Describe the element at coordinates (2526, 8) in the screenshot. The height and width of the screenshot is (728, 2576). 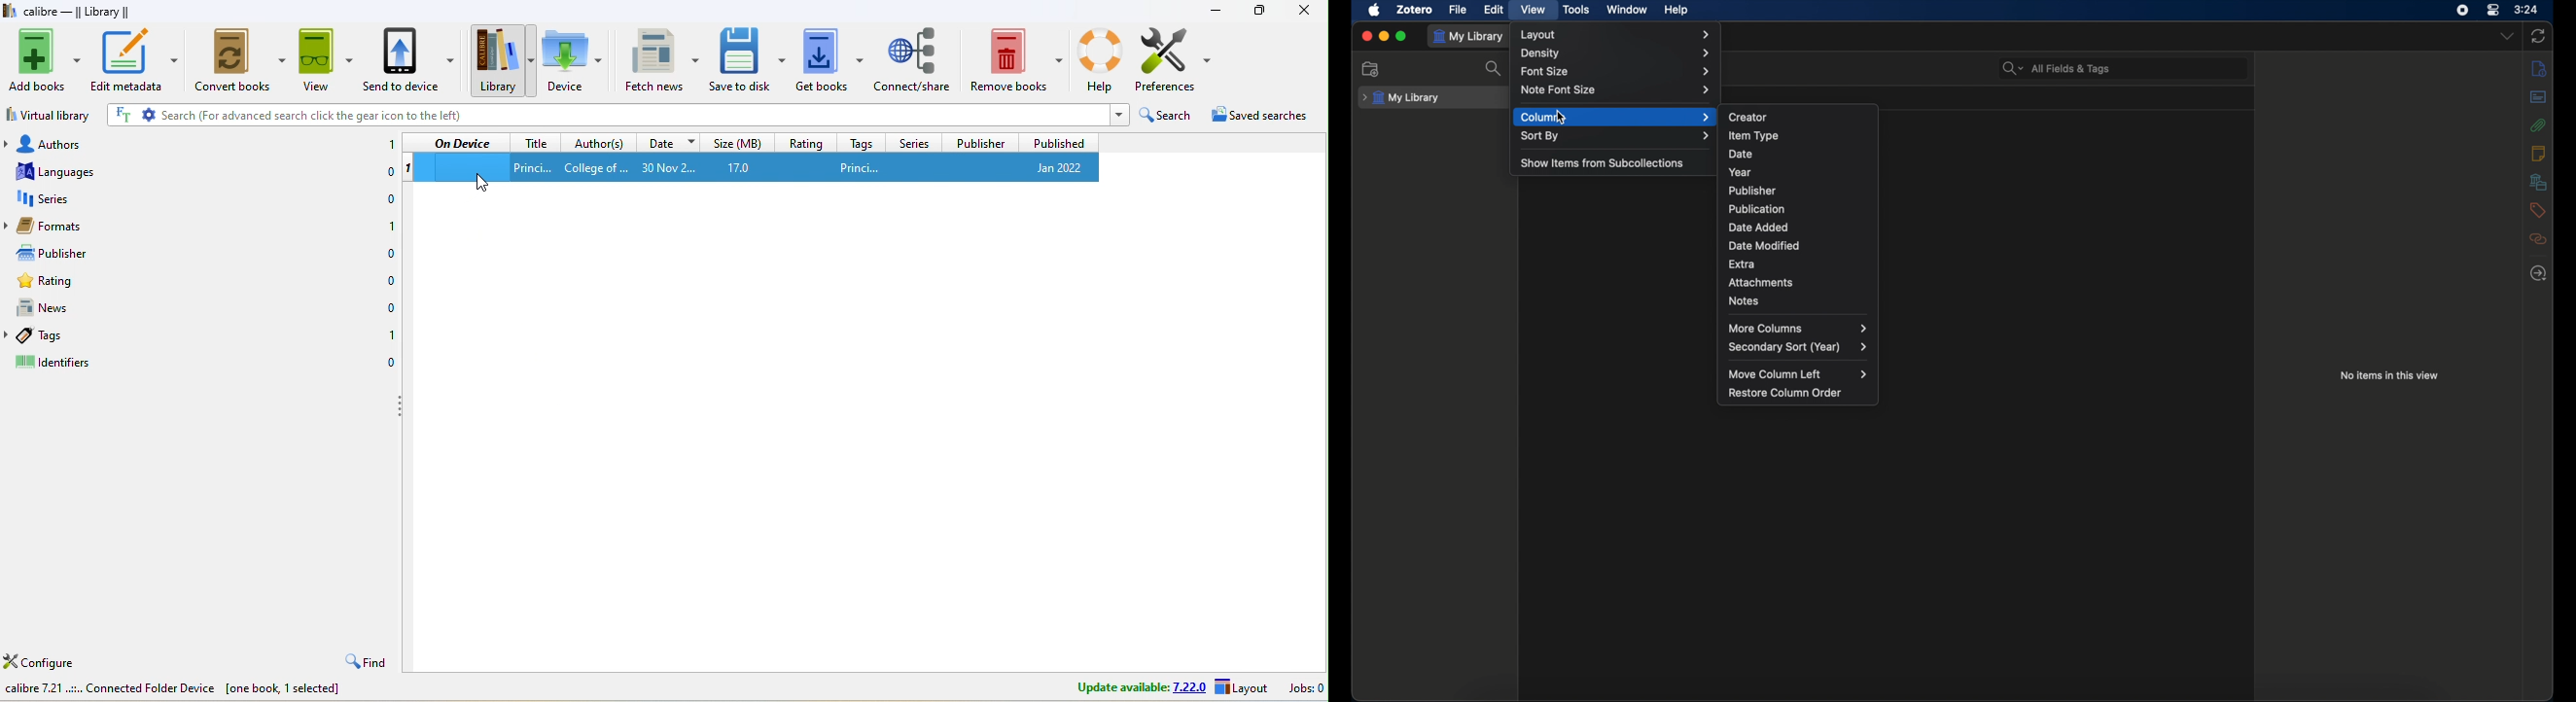
I see `time (3:24)` at that location.